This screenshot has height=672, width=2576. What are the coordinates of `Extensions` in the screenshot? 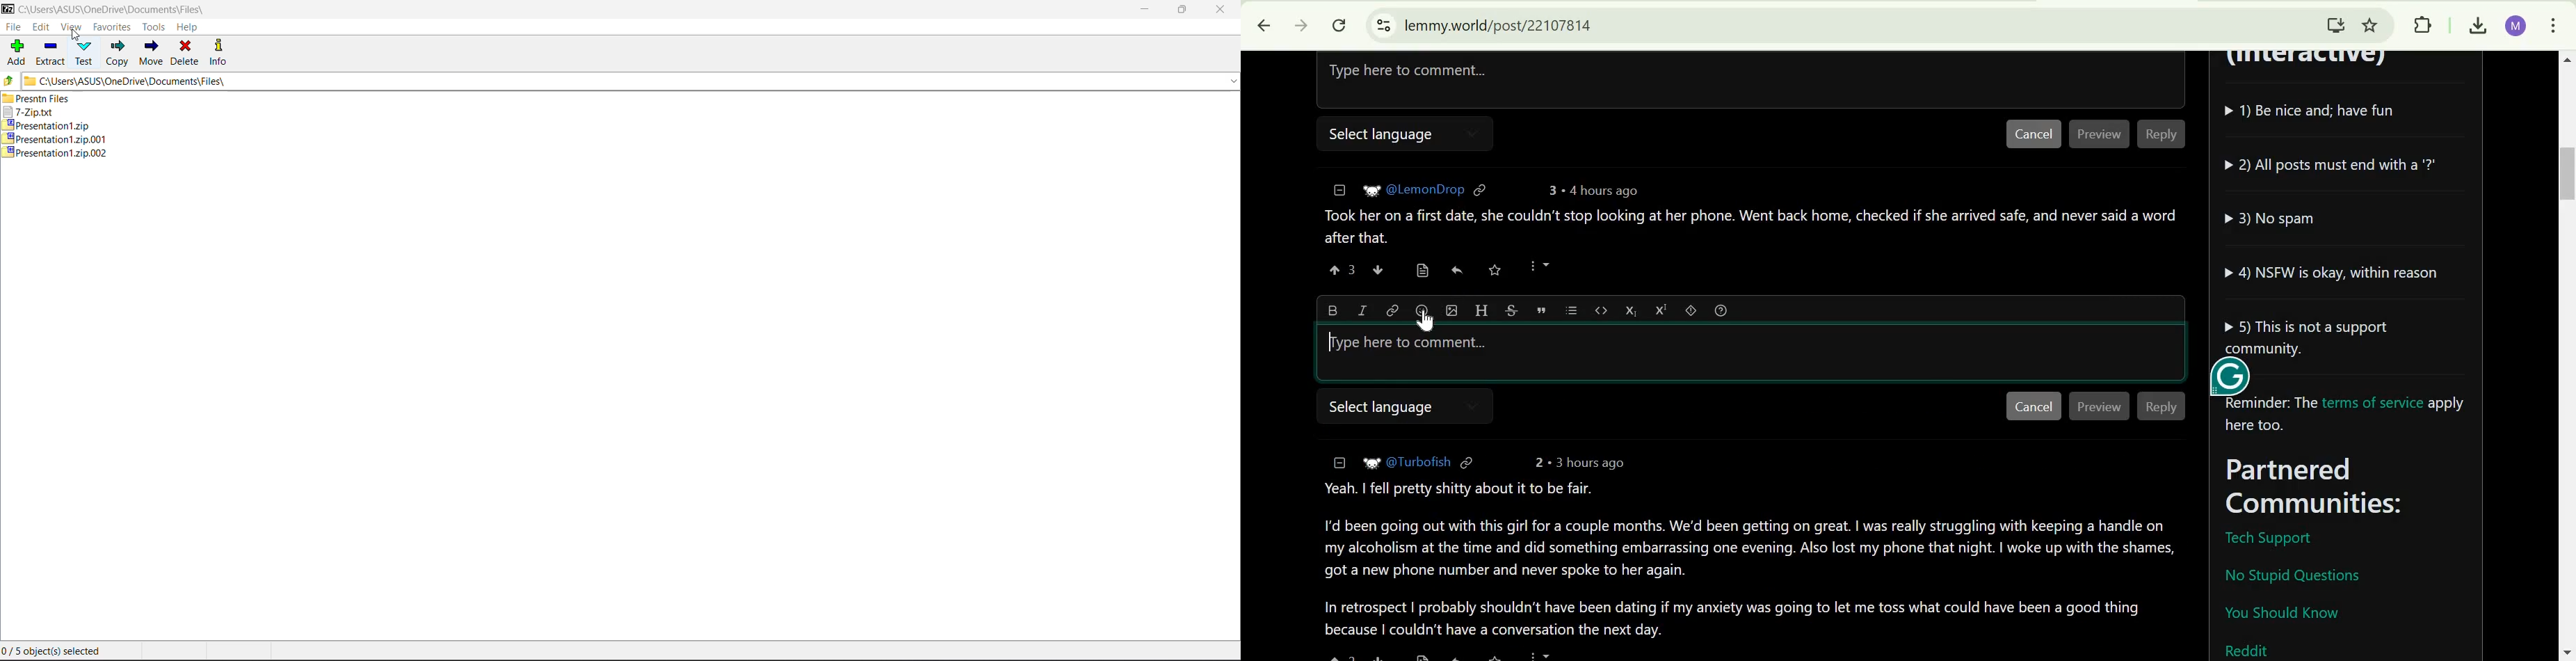 It's located at (2422, 24).